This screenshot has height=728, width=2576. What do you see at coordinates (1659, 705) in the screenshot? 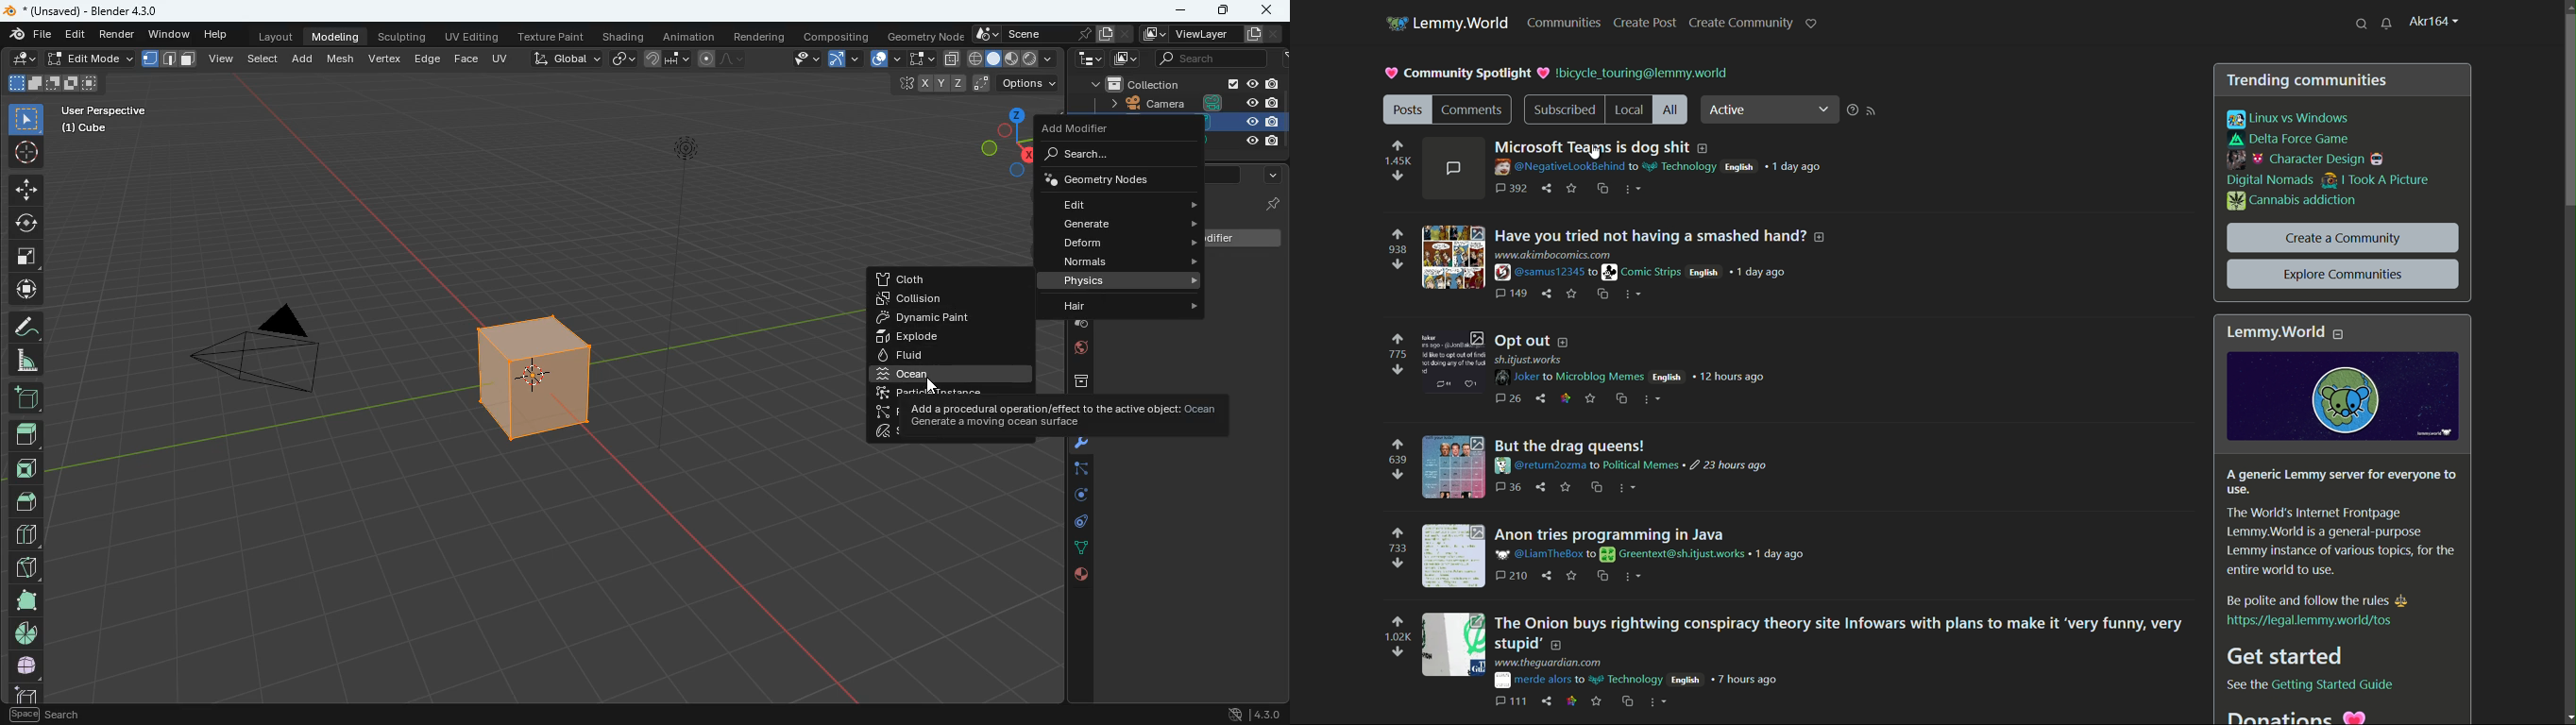
I see `more` at bounding box center [1659, 705].